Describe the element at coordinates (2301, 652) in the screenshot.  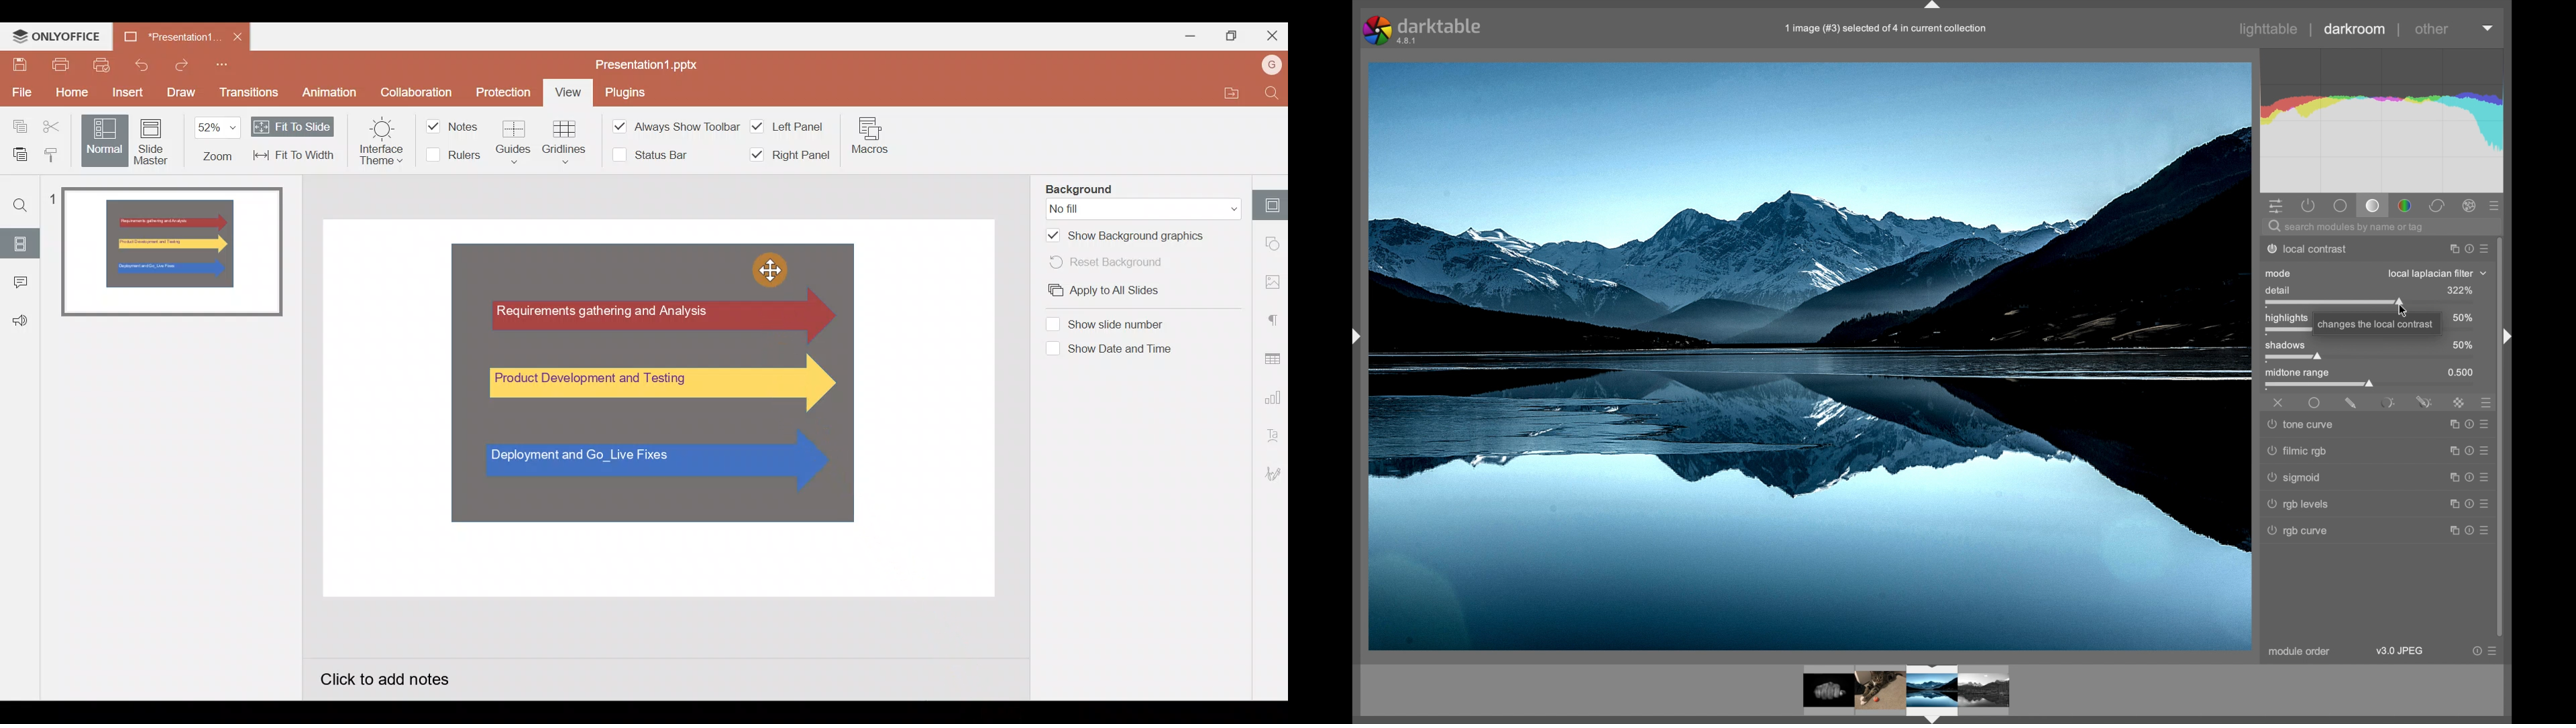
I see `module order` at that location.